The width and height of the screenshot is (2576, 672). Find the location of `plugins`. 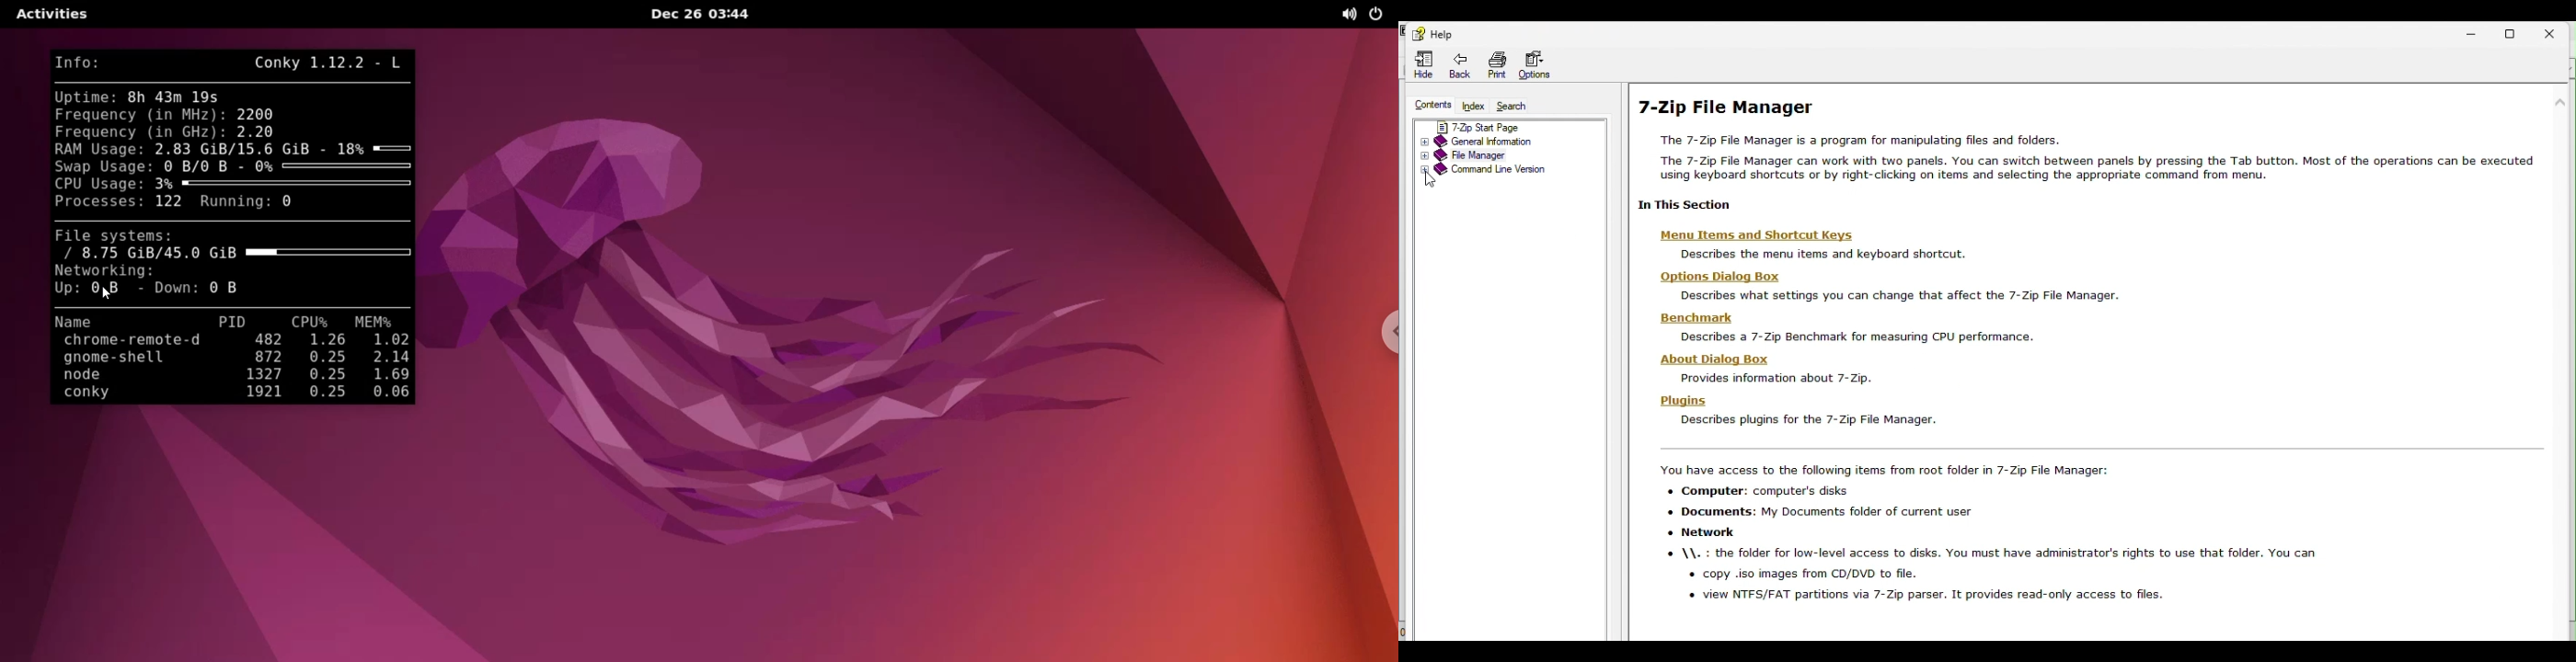

plugins is located at coordinates (1800, 413).